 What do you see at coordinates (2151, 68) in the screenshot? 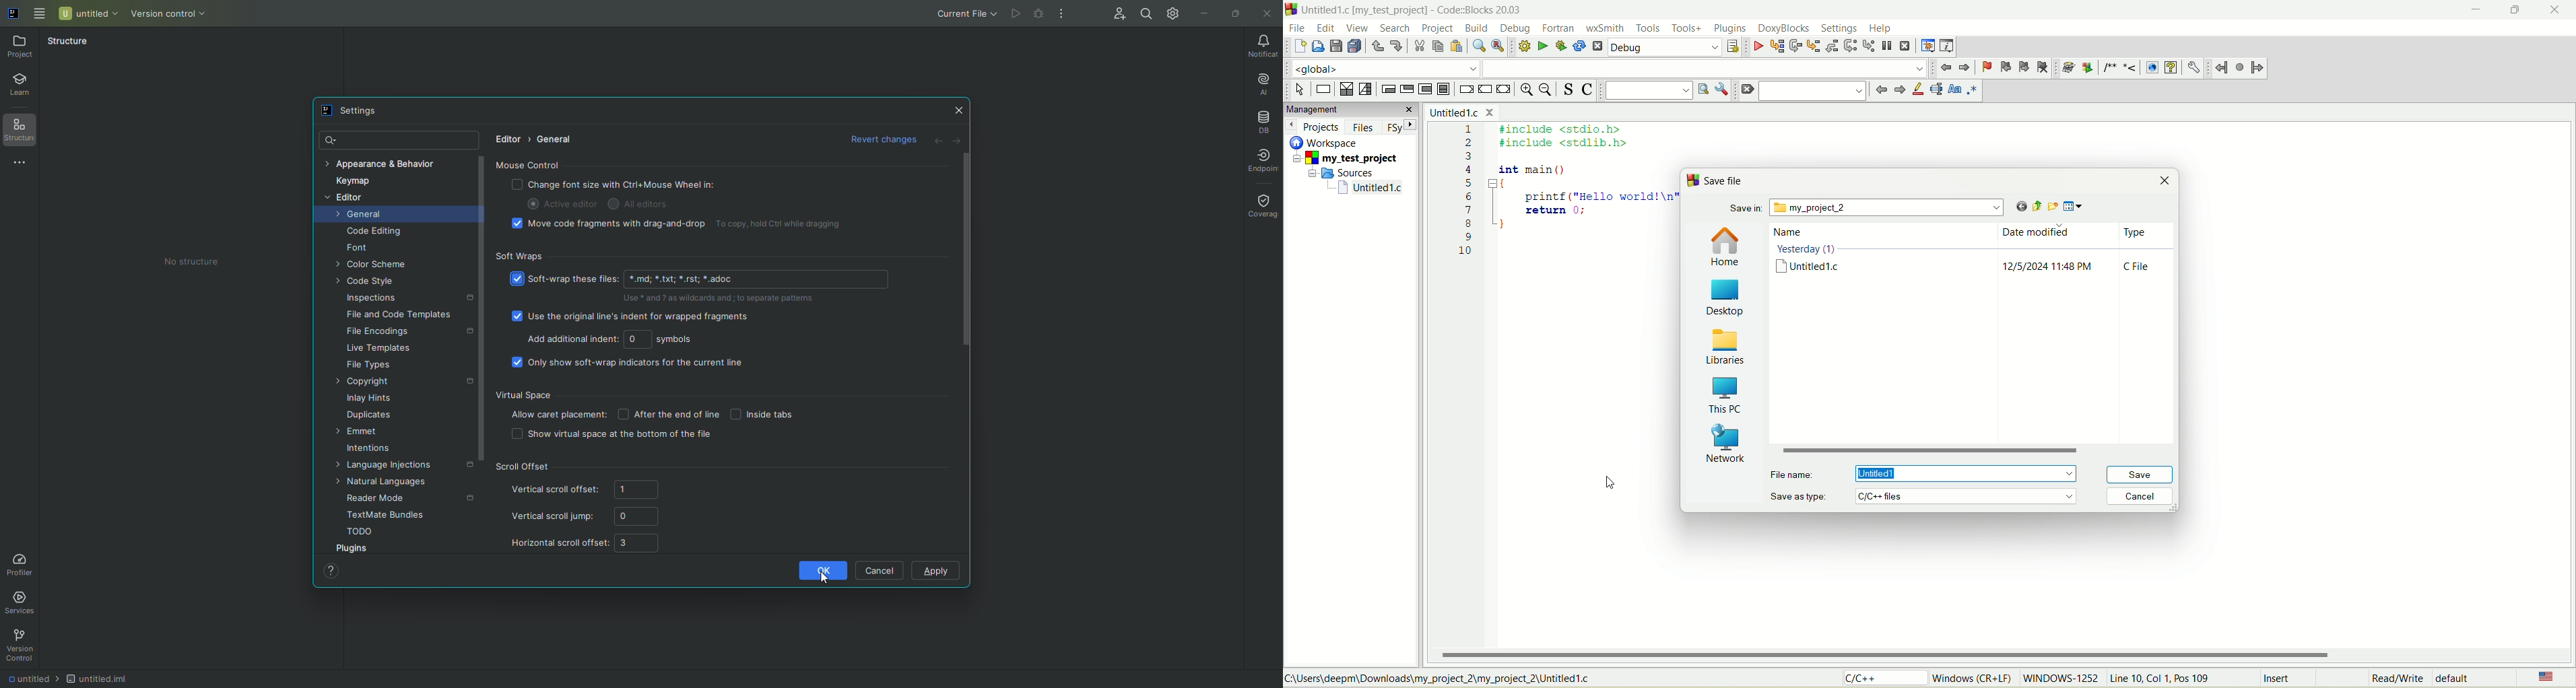
I see `HTML` at bounding box center [2151, 68].